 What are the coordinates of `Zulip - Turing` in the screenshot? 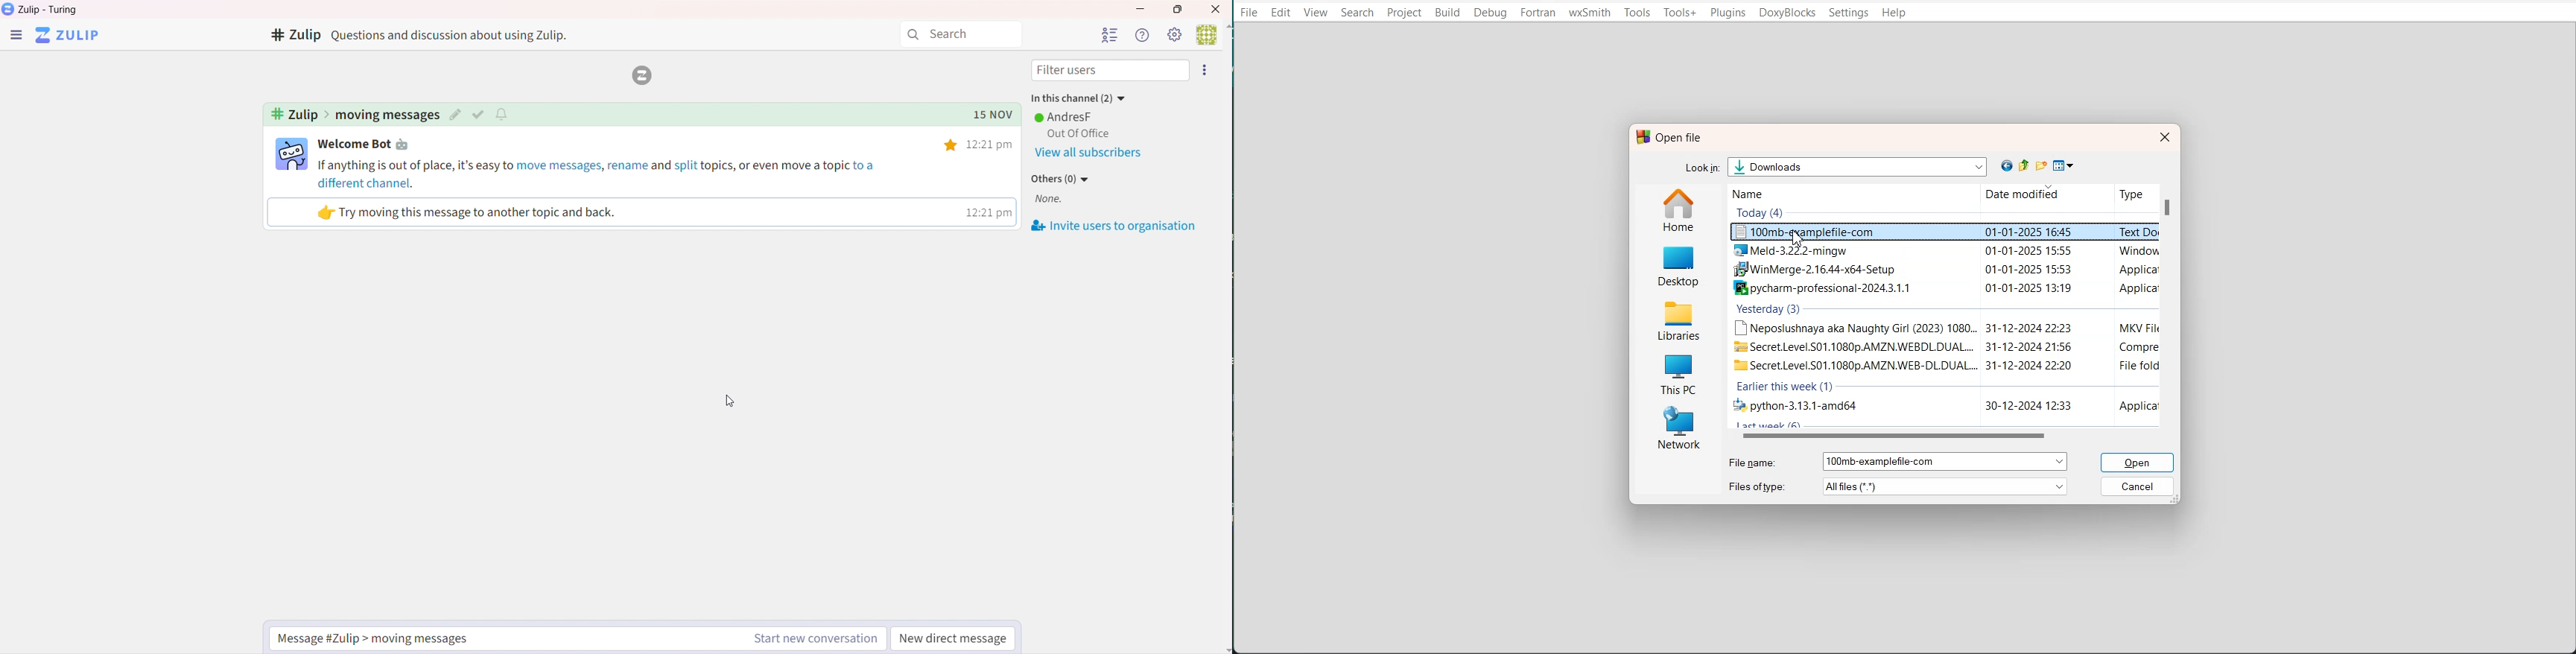 It's located at (52, 10).